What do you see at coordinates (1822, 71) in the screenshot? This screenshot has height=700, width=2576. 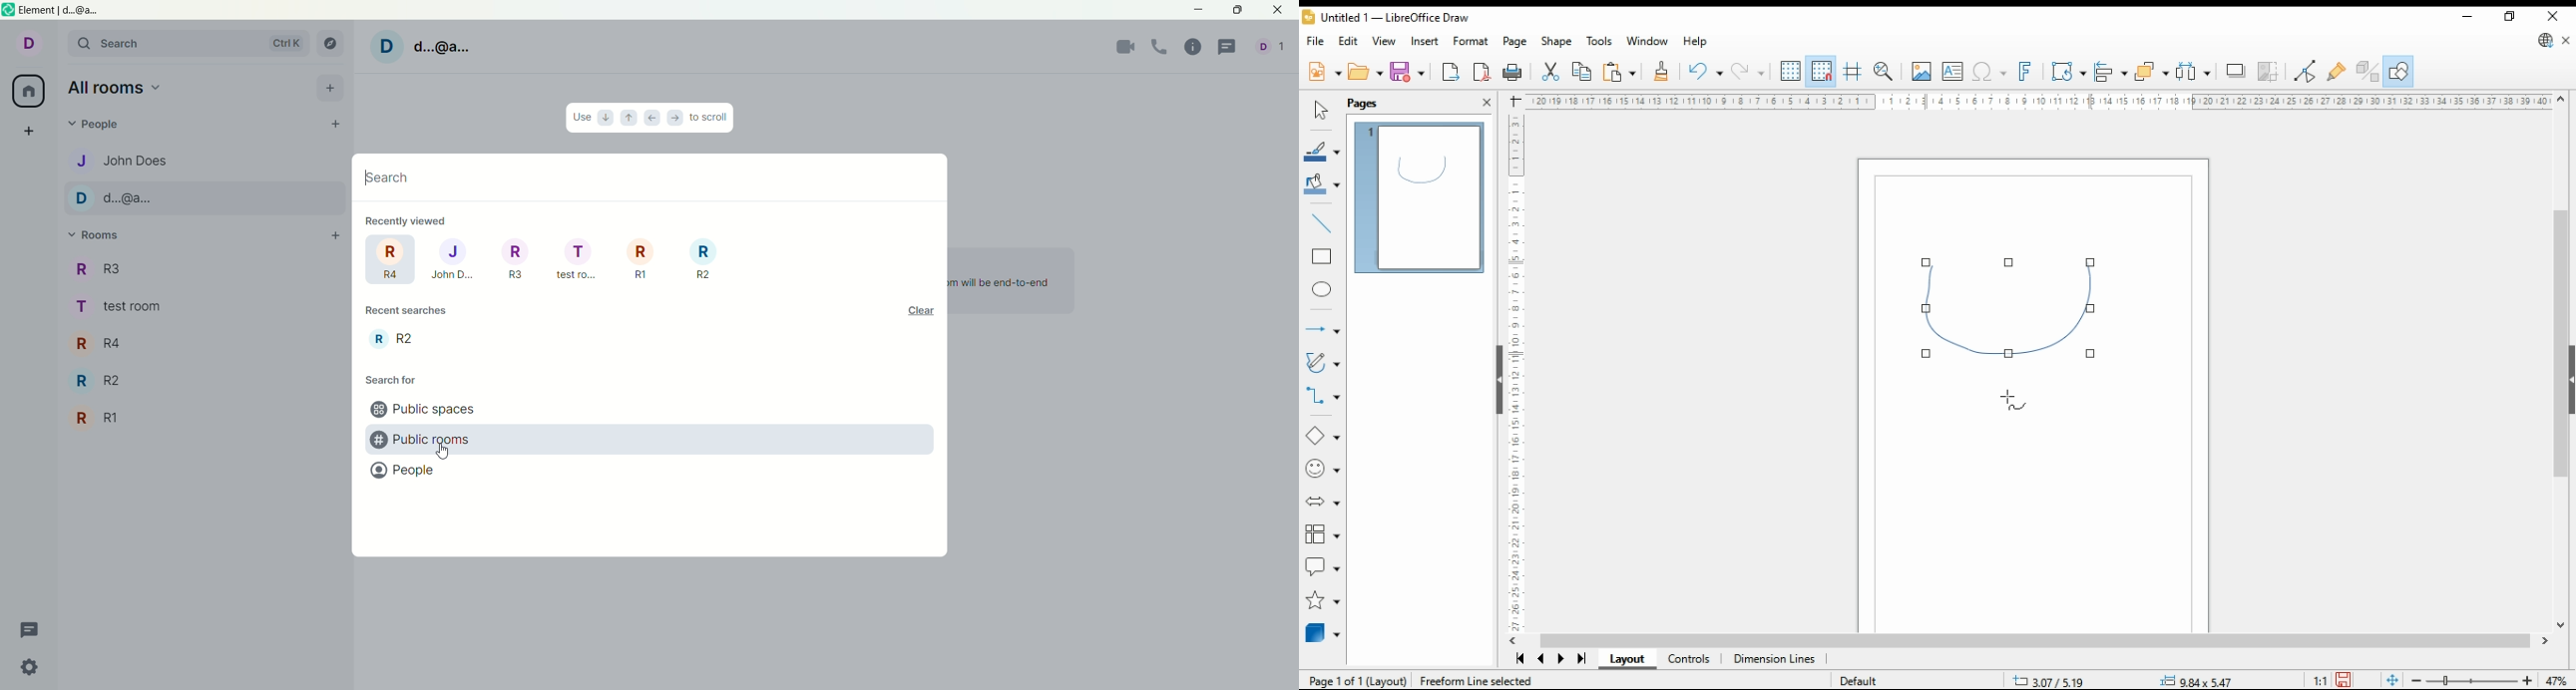 I see `snap to grids` at bounding box center [1822, 71].